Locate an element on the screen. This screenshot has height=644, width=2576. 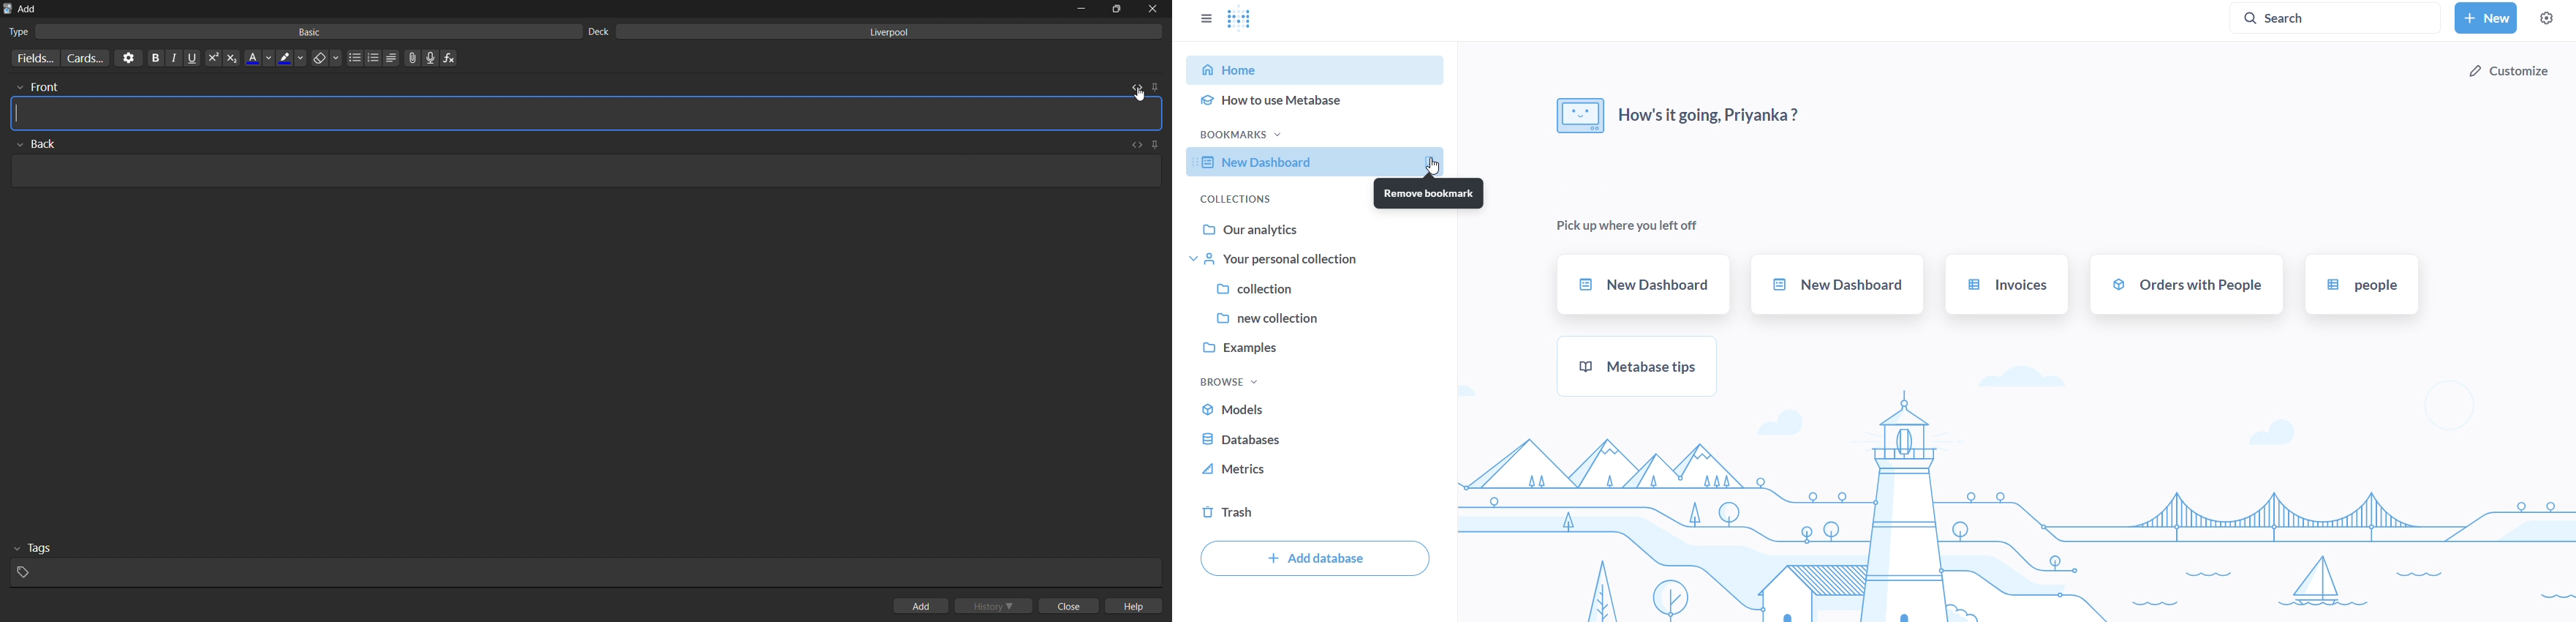
minimize is located at coordinates (1080, 9).